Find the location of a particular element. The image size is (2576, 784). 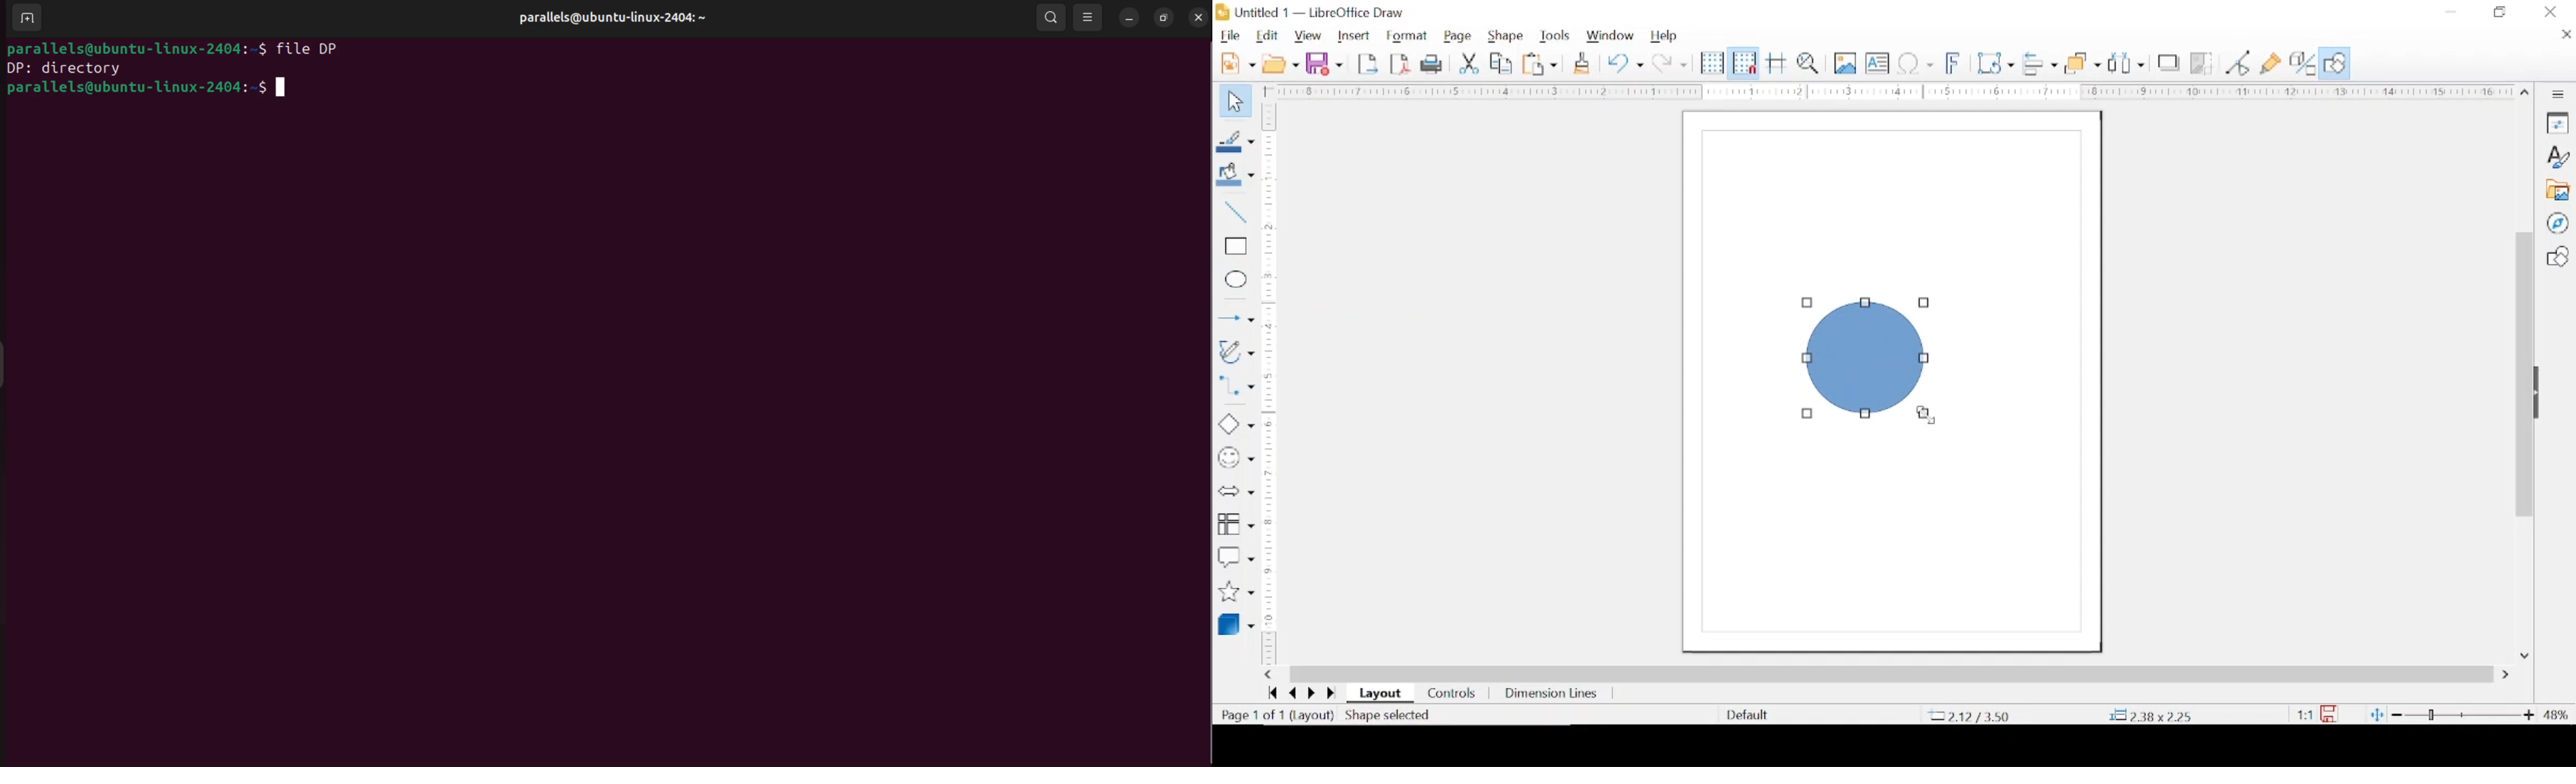

window is located at coordinates (1610, 36).